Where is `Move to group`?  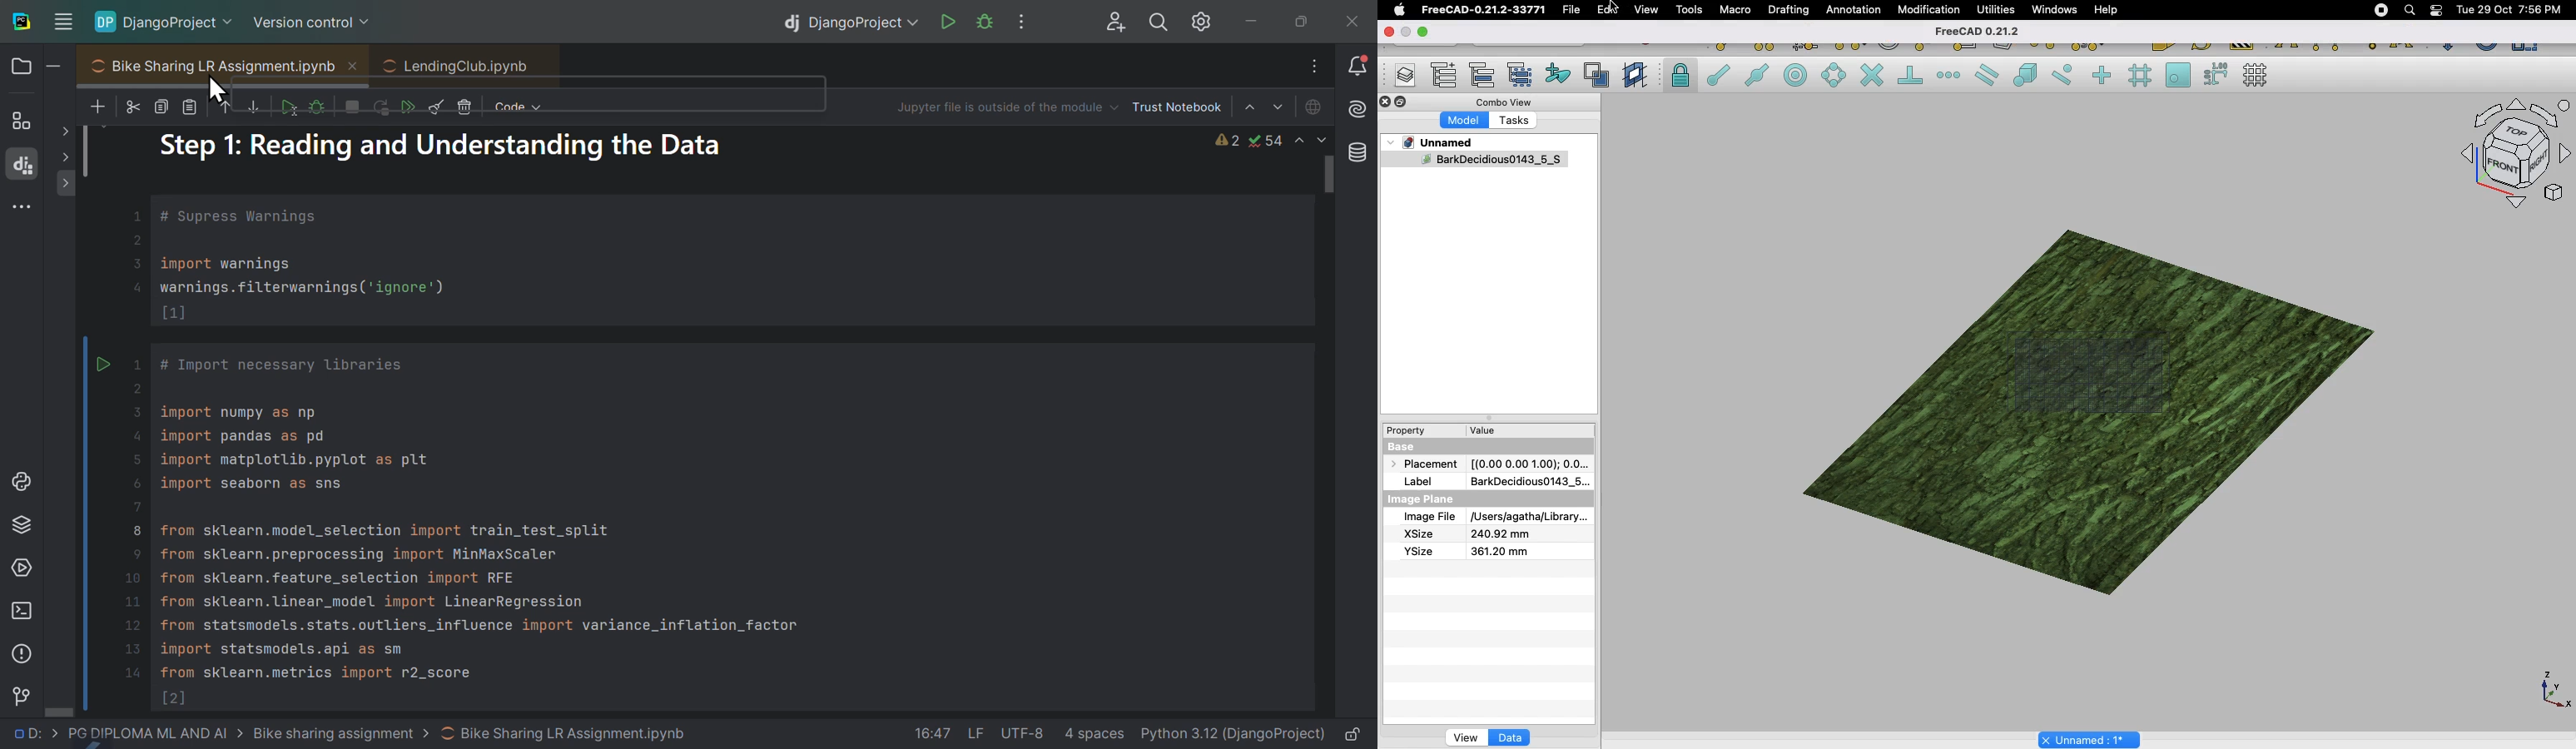
Move to group is located at coordinates (1485, 75).